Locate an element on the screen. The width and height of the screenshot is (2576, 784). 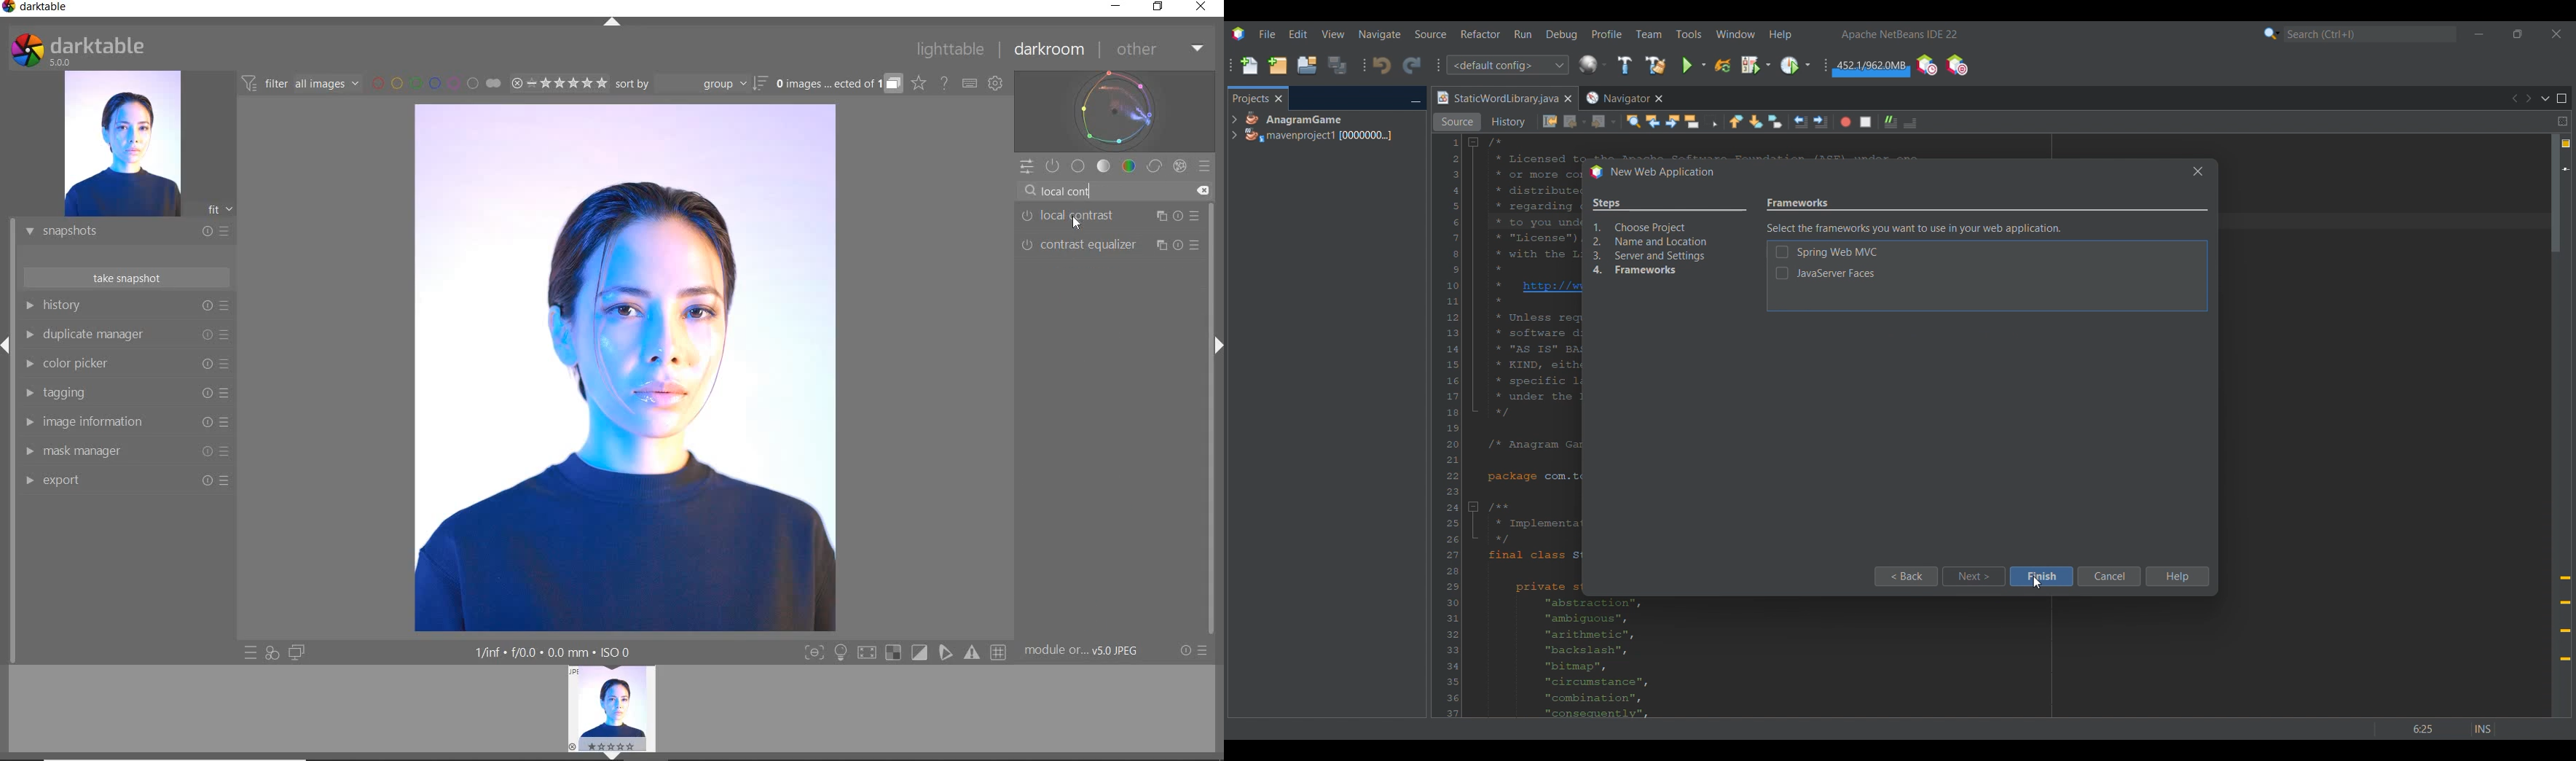
Button is located at coordinates (973, 652).